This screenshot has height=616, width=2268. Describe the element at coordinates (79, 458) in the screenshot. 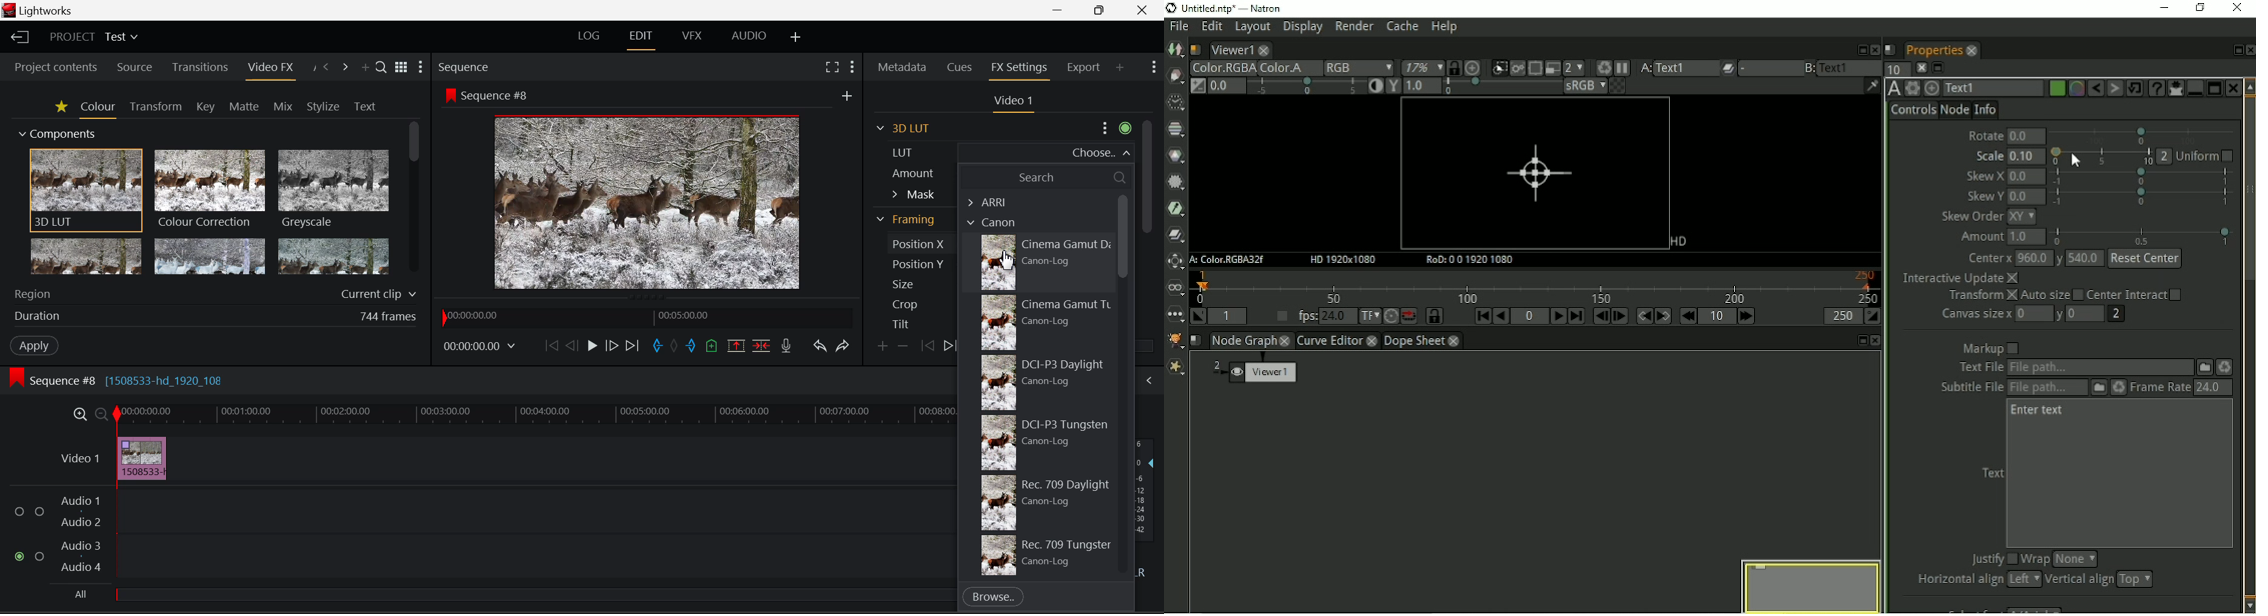

I see `Video Layer` at that location.